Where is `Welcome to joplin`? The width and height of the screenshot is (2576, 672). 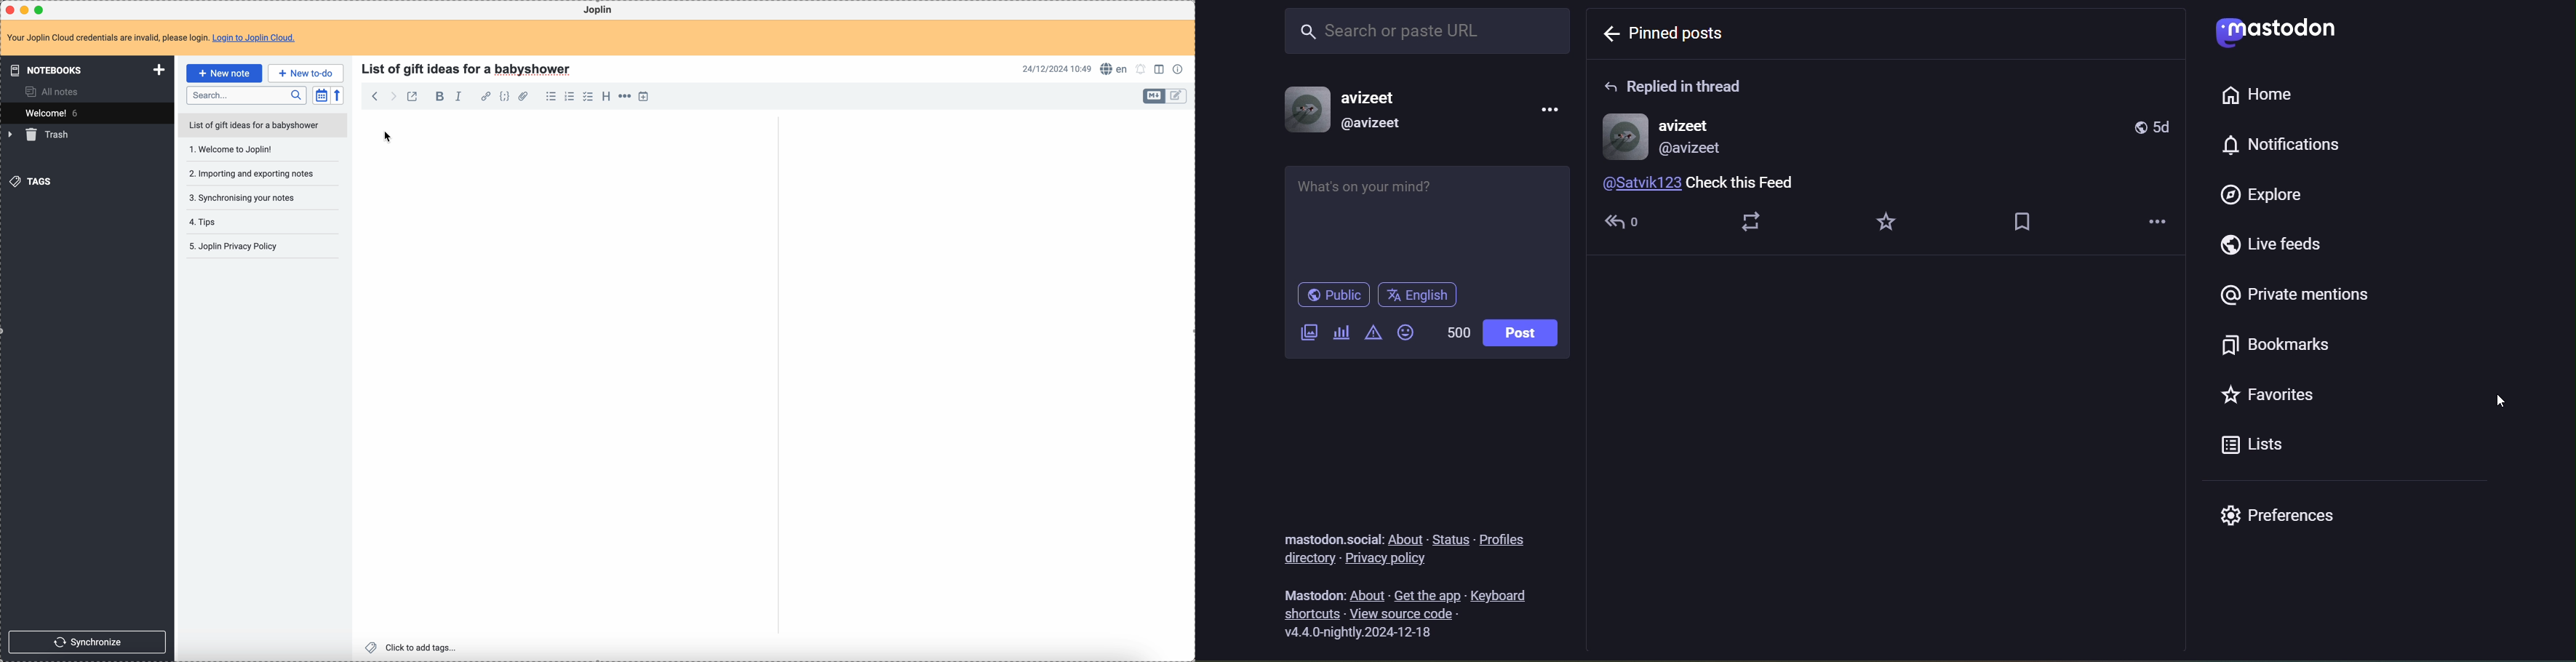
Welcome to joplin is located at coordinates (253, 151).